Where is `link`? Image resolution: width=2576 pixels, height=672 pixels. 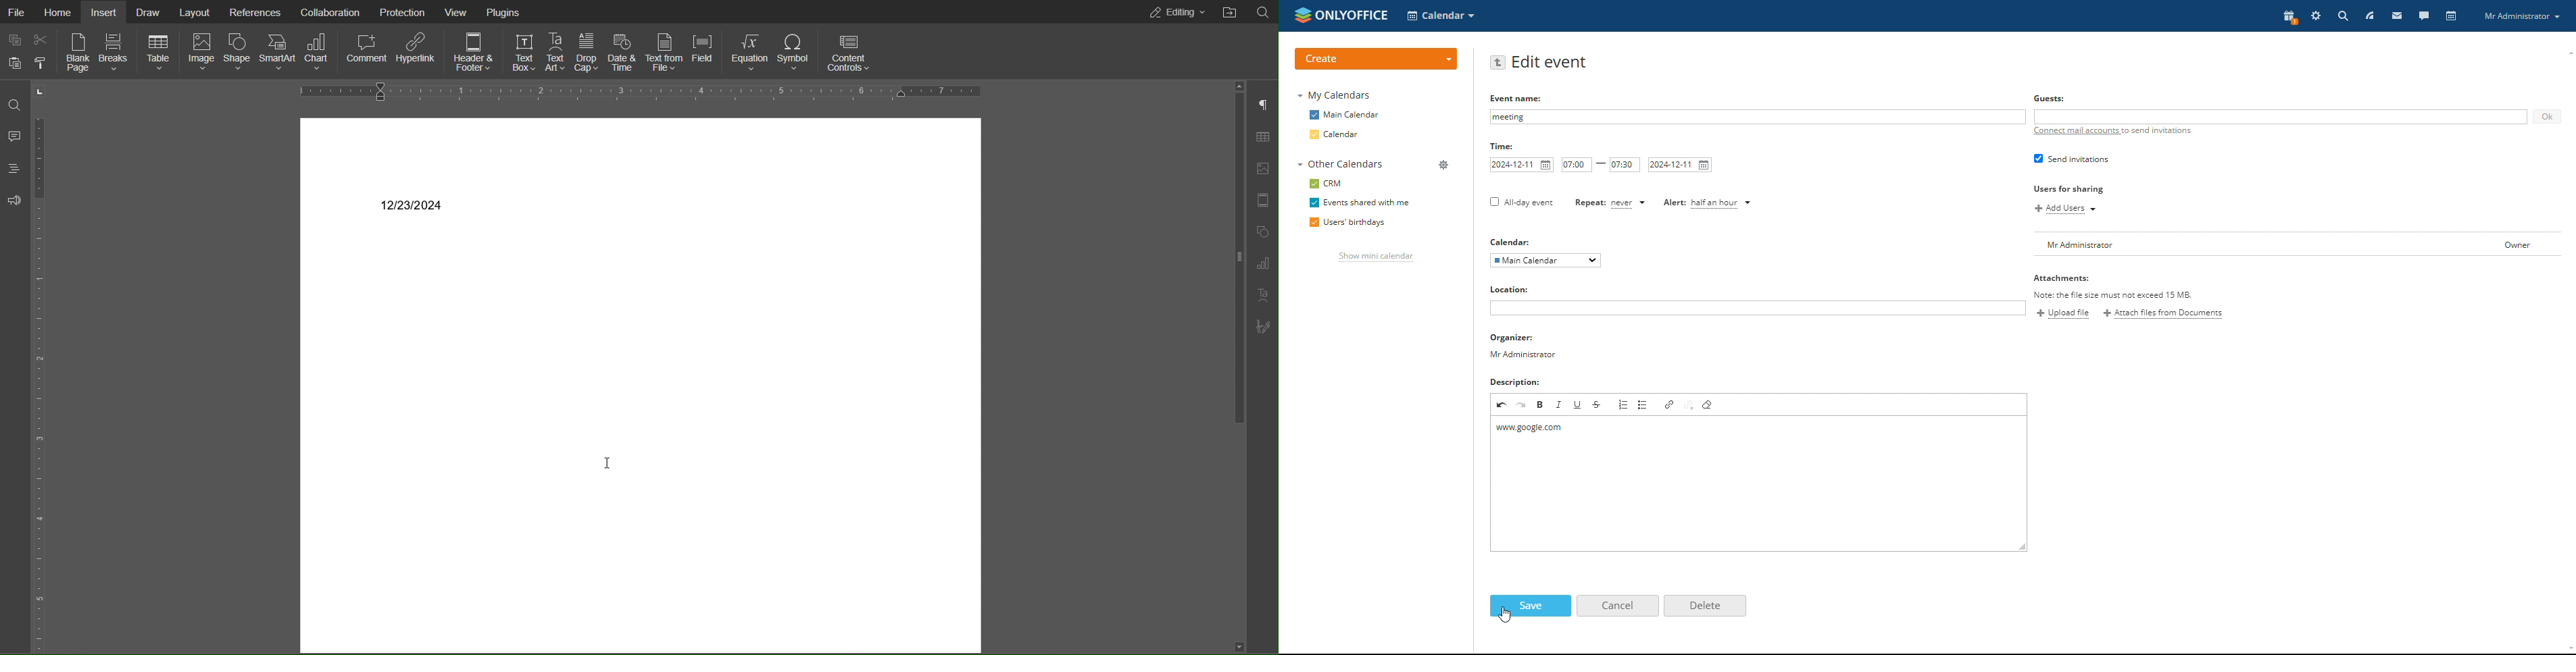
link is located at coordinates (1670, 404).